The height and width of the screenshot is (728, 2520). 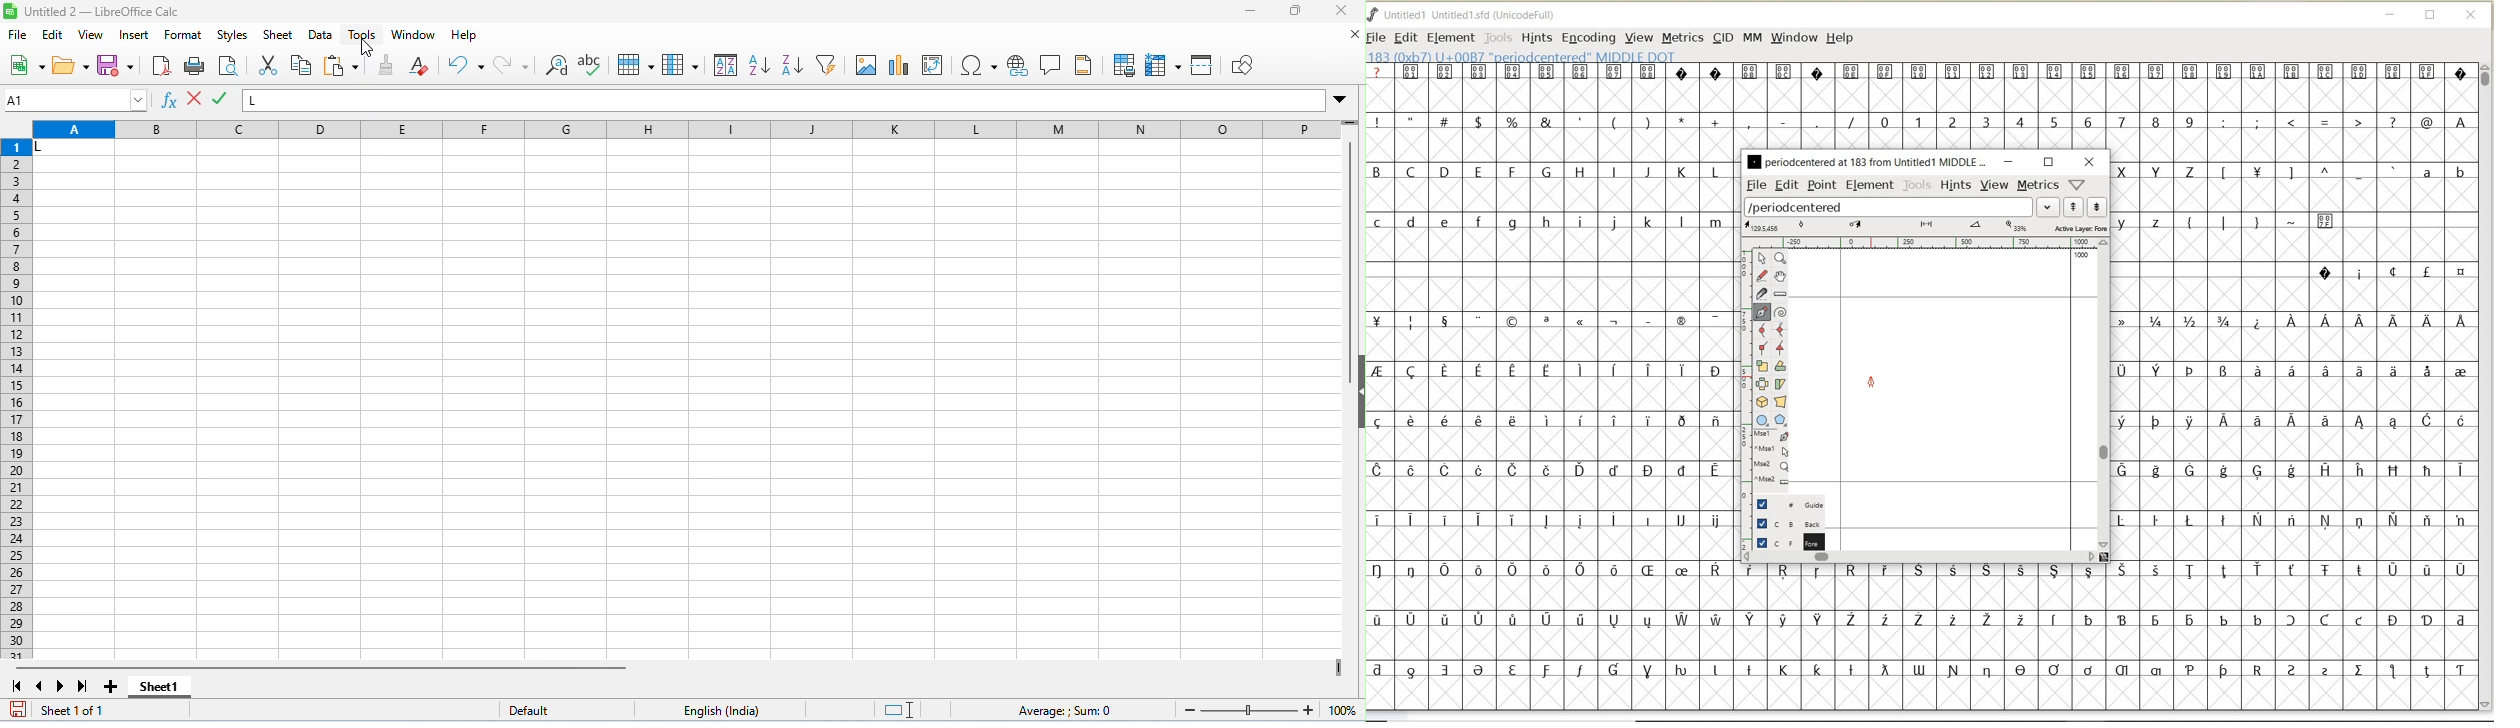 What do you see at coordinates (1925, 228) in the screenshot?
I see `active layer` at bounding box center [1925, 228].